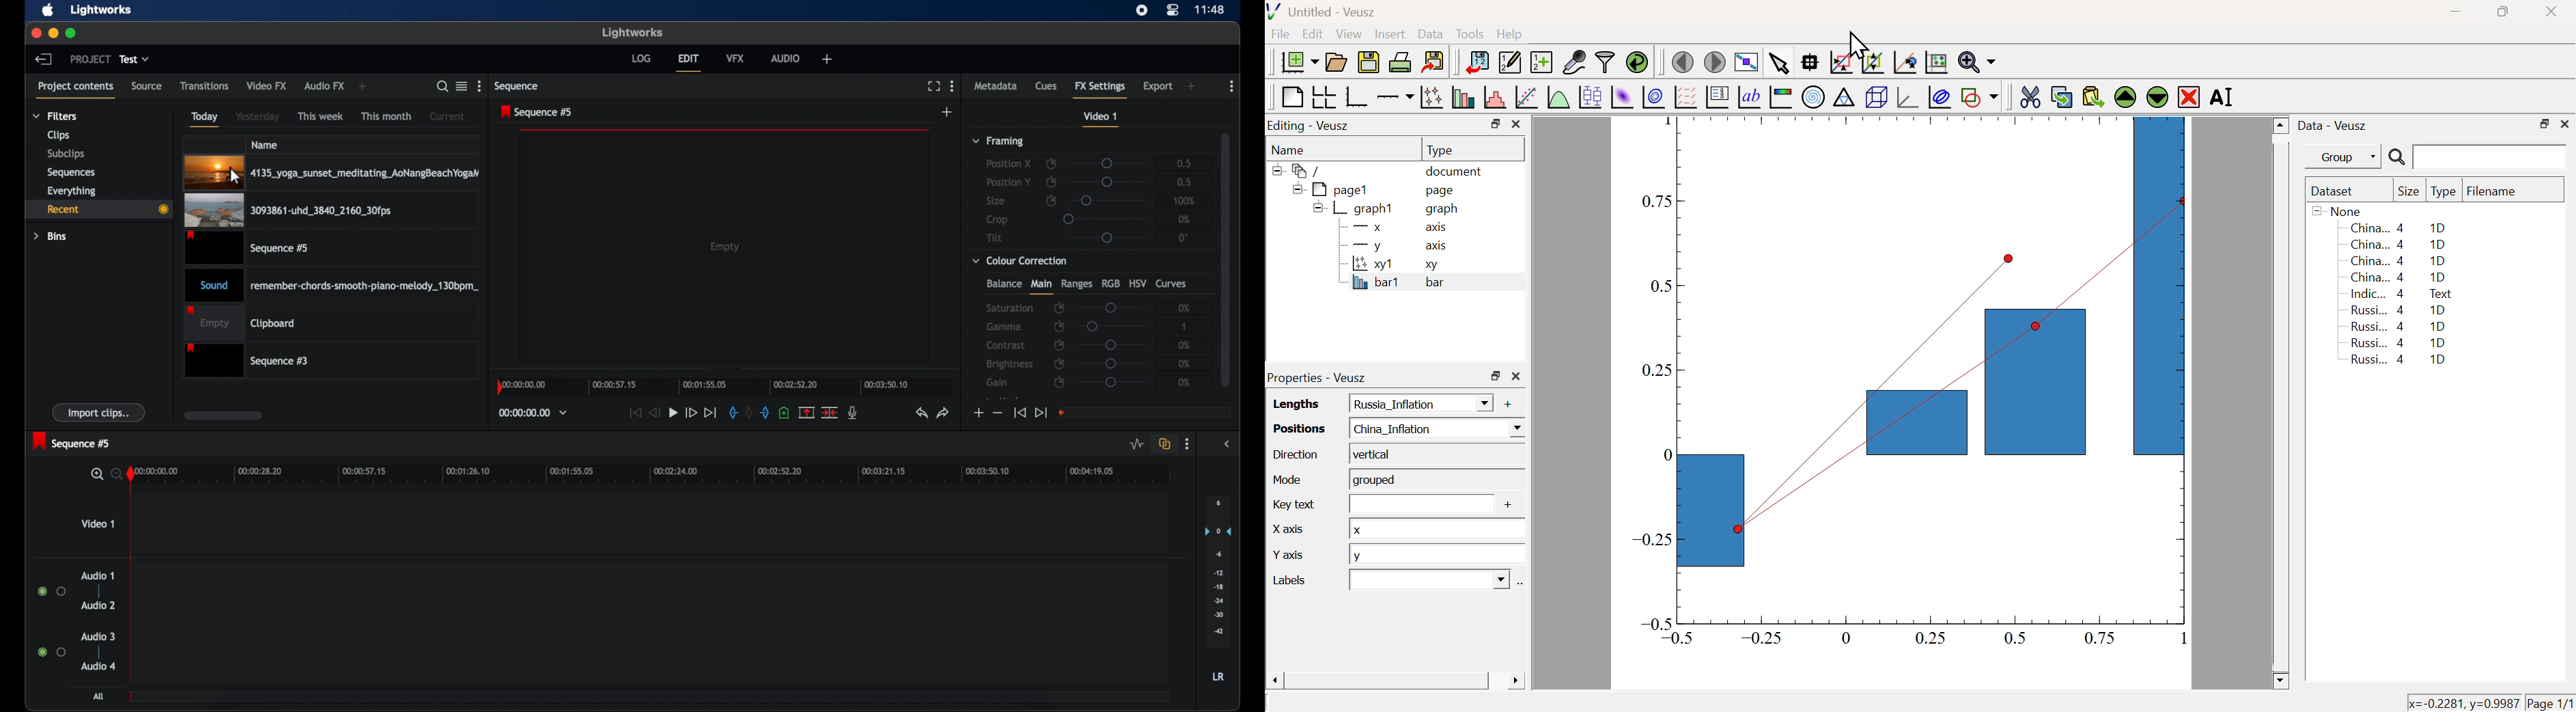 This screenshot has width=2576, height=728. Describe the element at coordinates (1173, 10) in the screenshot. I see `control center` at that location.